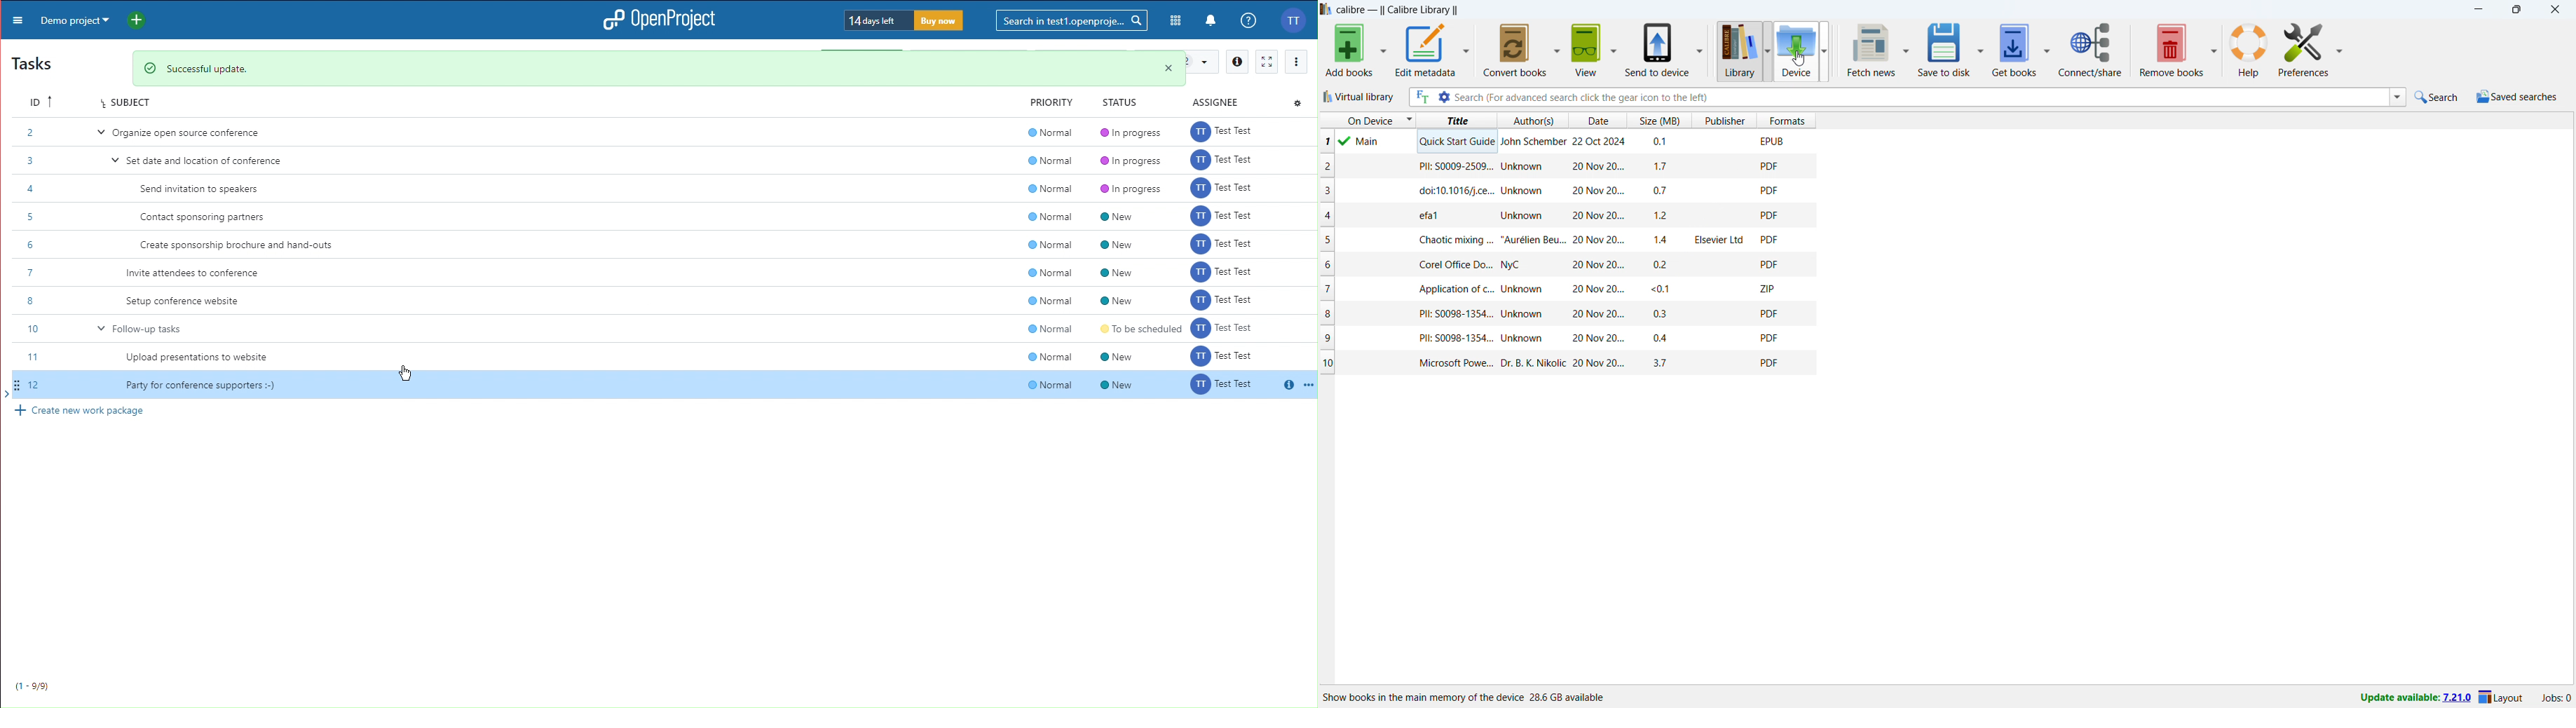 Image resolution: width=2576 pixels, height=728 pixels. What do you see at coordinates (1570, 364) in the screenshot?
I see `one book entry` at bounding box center [1570, 364].